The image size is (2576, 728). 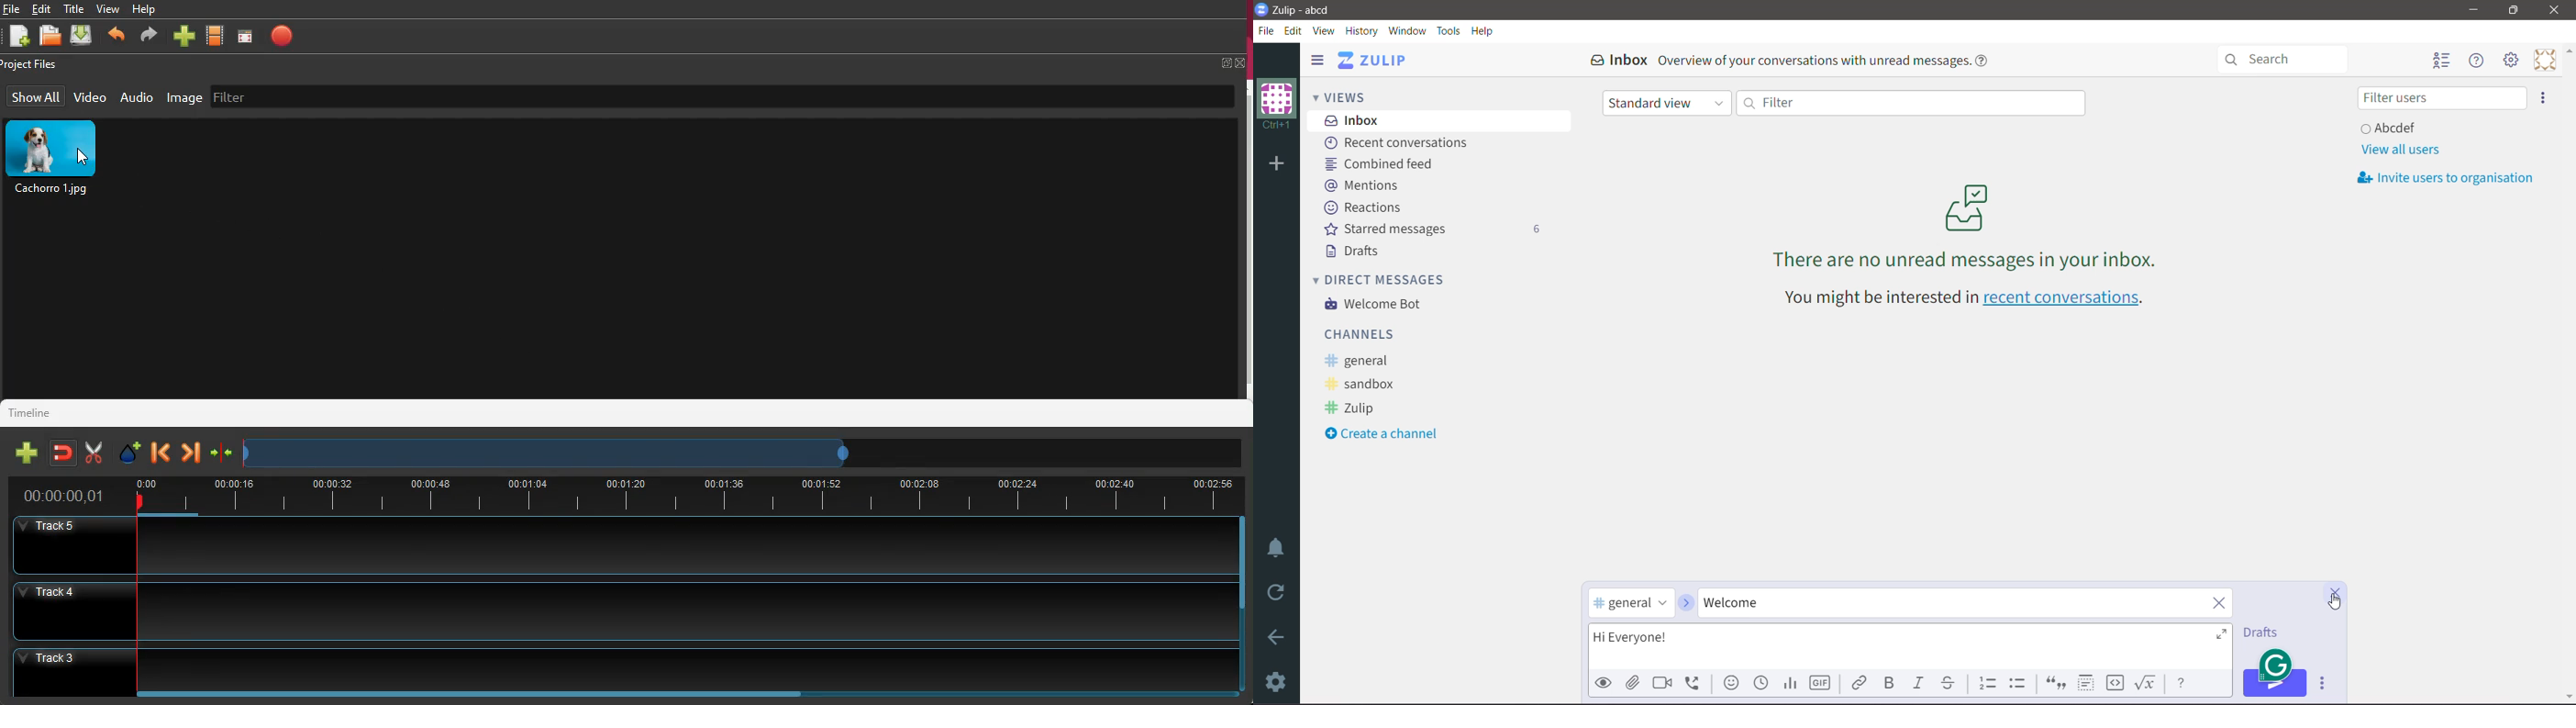 I want to click on file, so click(x=12, y=9).